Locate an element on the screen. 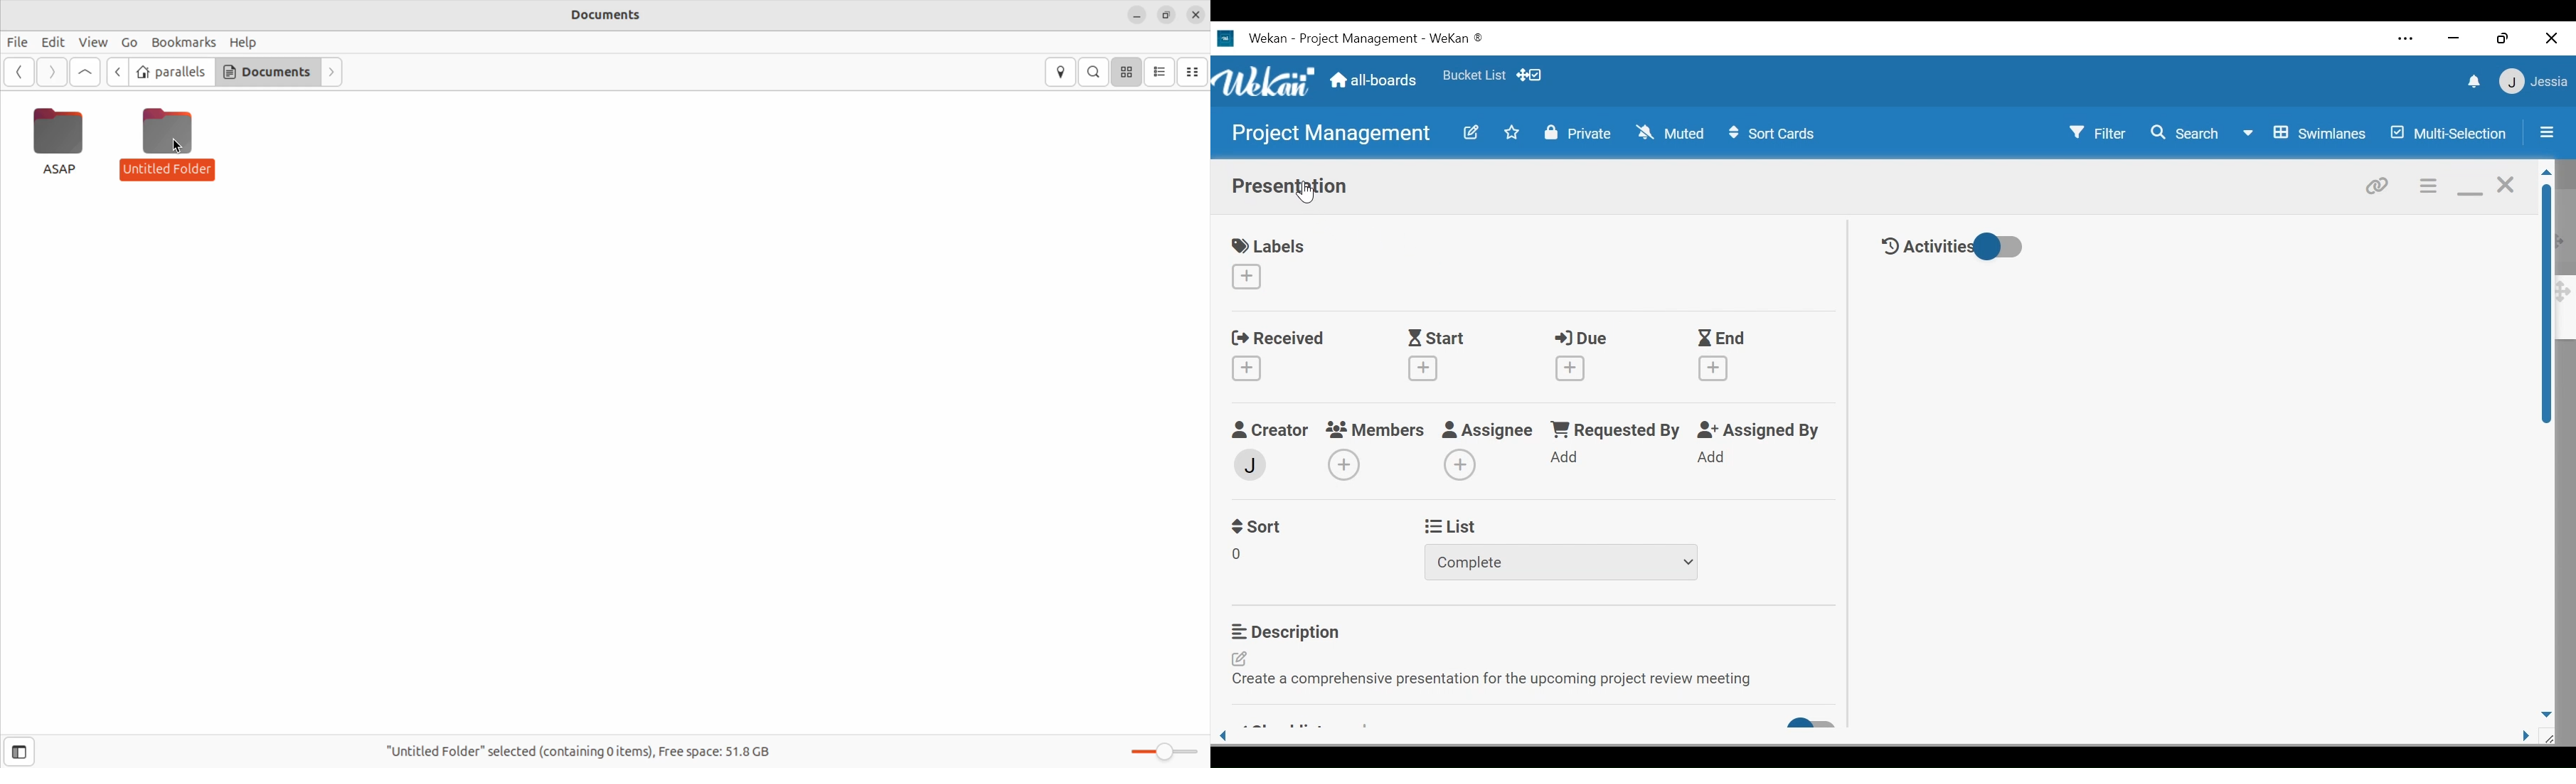 The height and width of the screenshot is (784, 2576). Received Date is located at coordinates (1277, 337).